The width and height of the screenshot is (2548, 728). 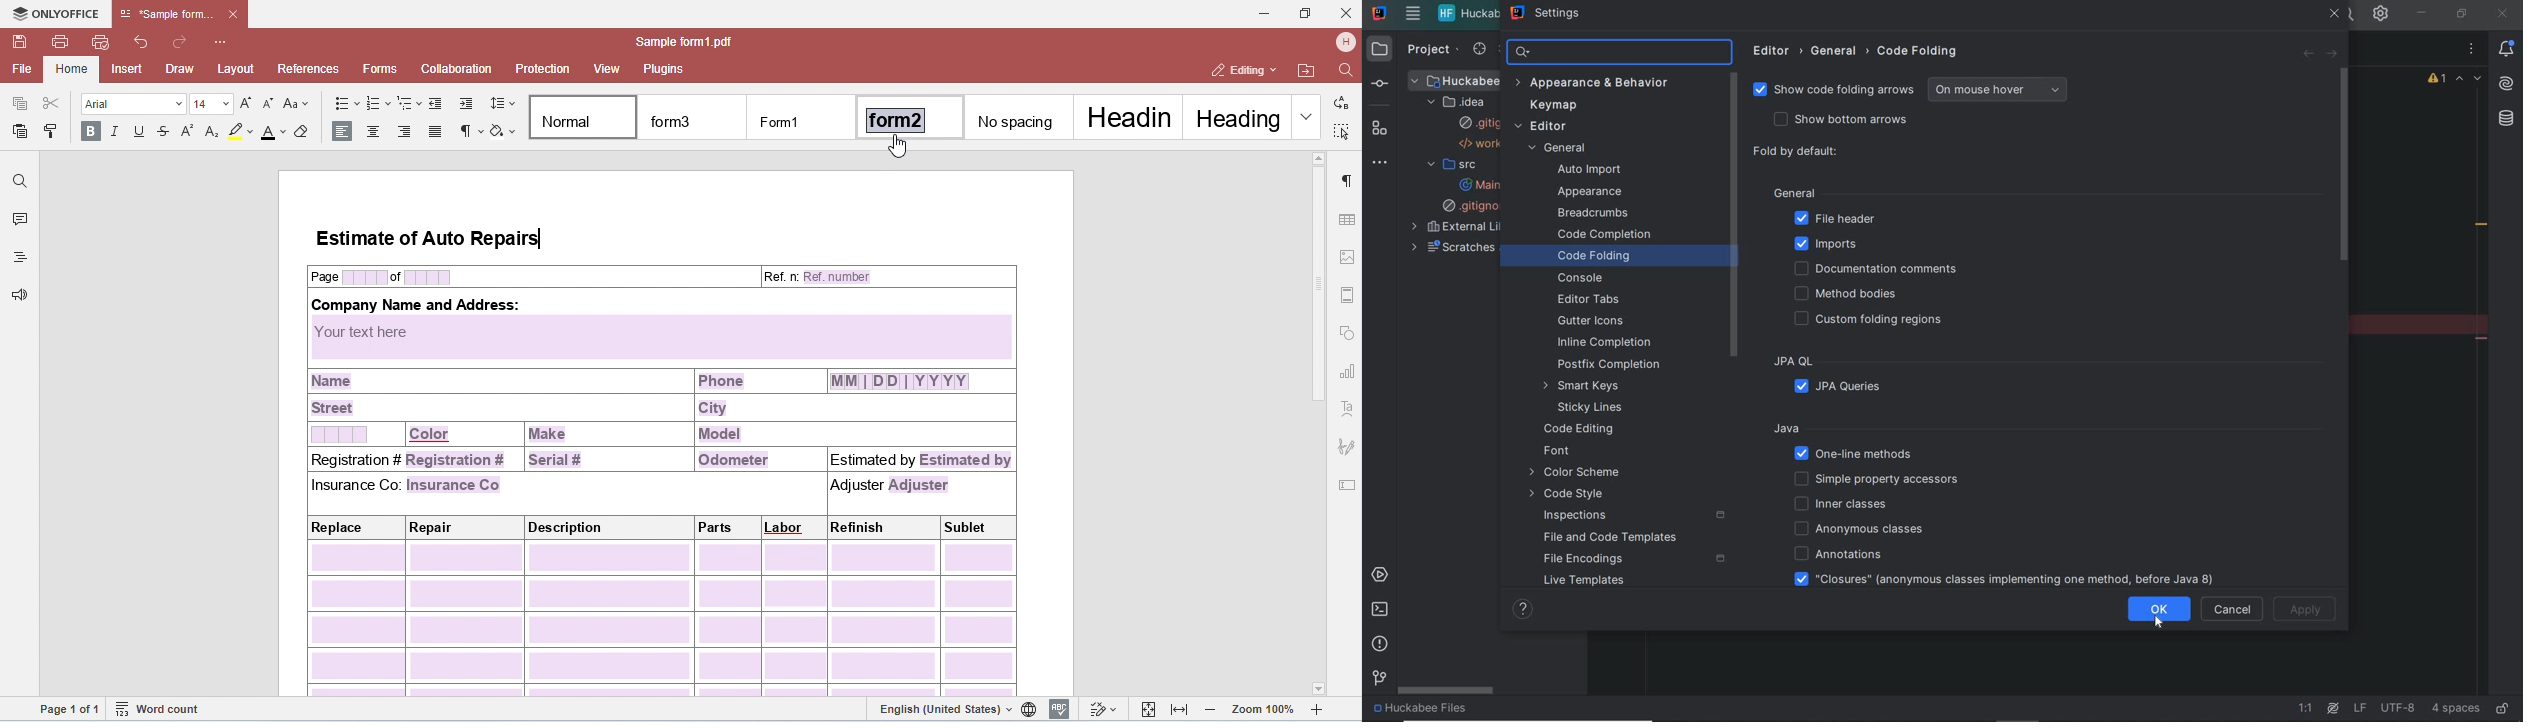 I want to click on file encoding, so click(x=2398, y=707).